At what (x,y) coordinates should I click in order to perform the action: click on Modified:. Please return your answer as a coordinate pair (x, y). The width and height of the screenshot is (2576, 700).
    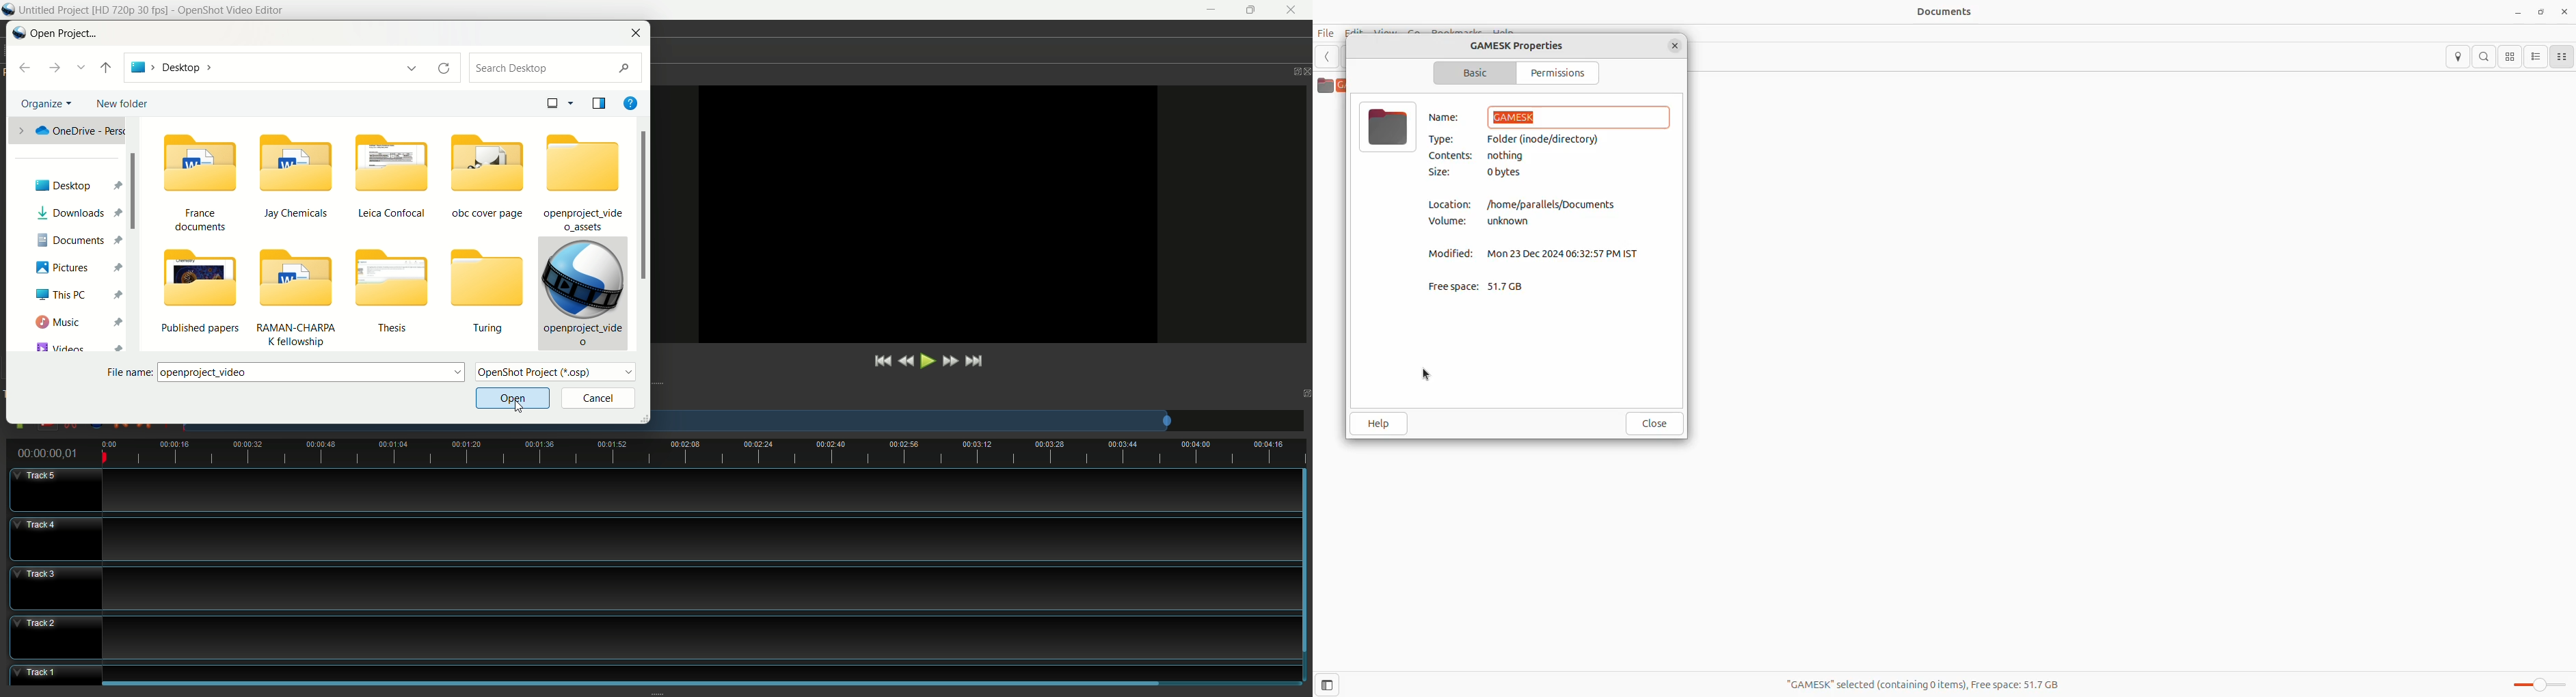
    Looking at the image, I should click on (1455, 254).